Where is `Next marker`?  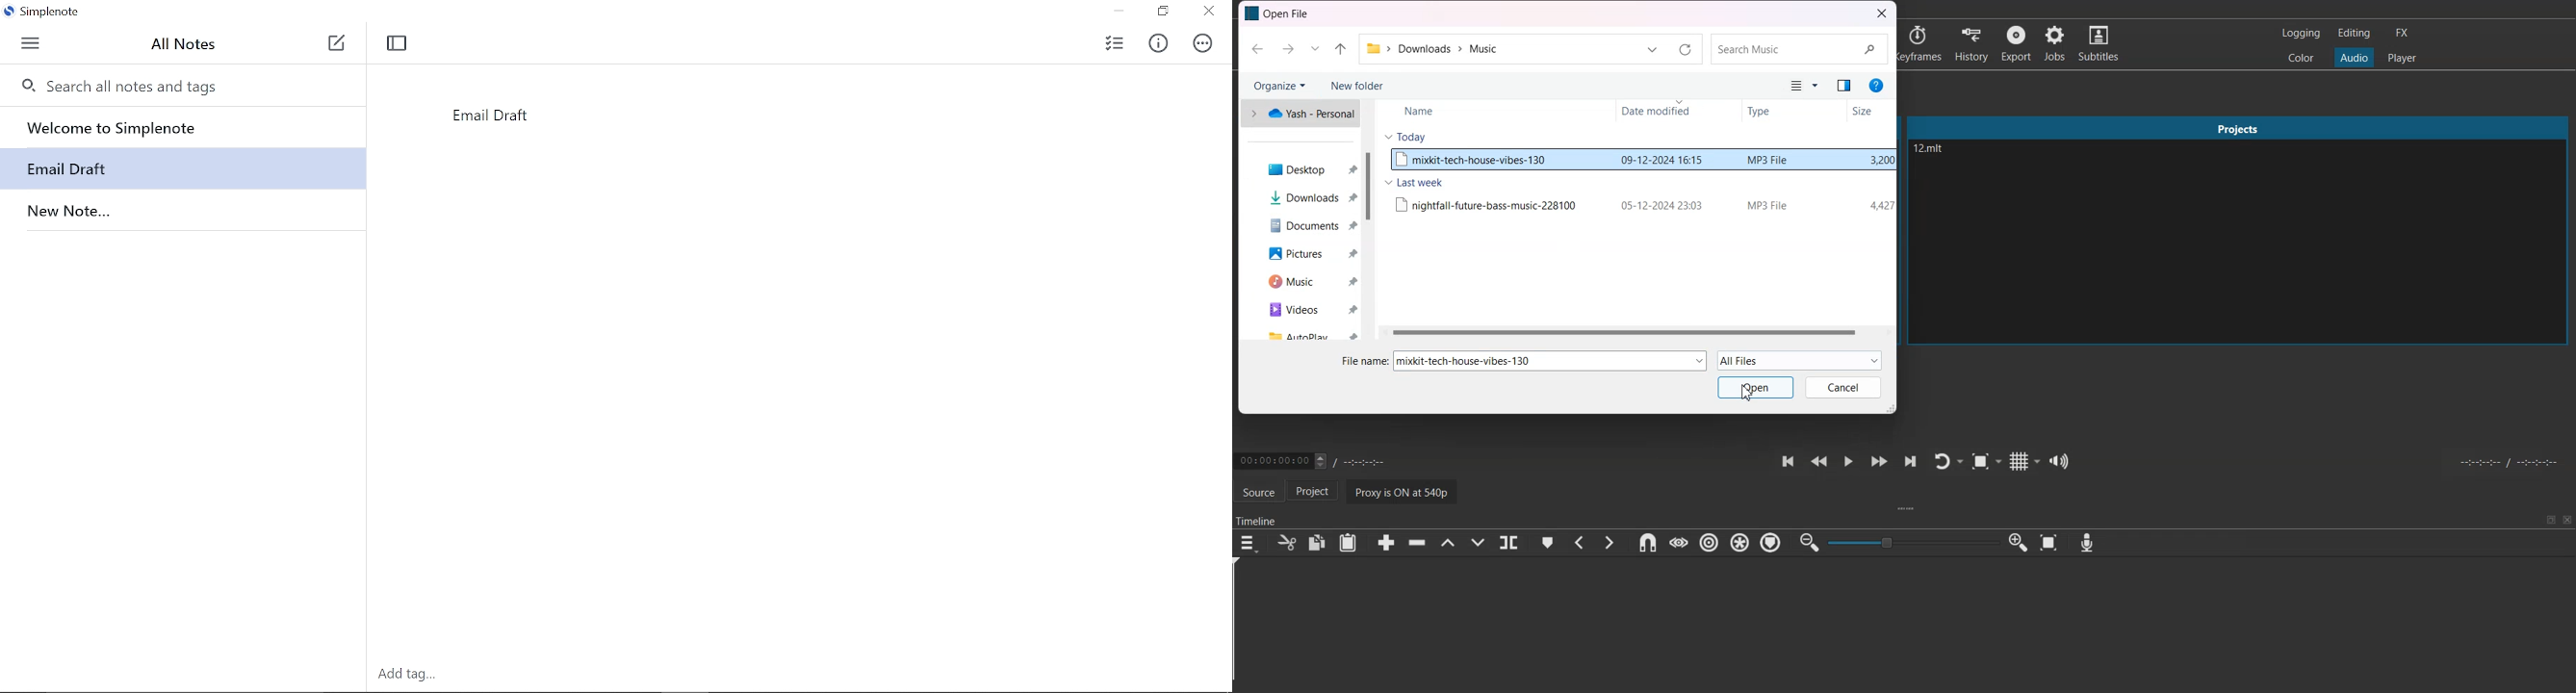 Next marker is located at coordinates (1610, 542).